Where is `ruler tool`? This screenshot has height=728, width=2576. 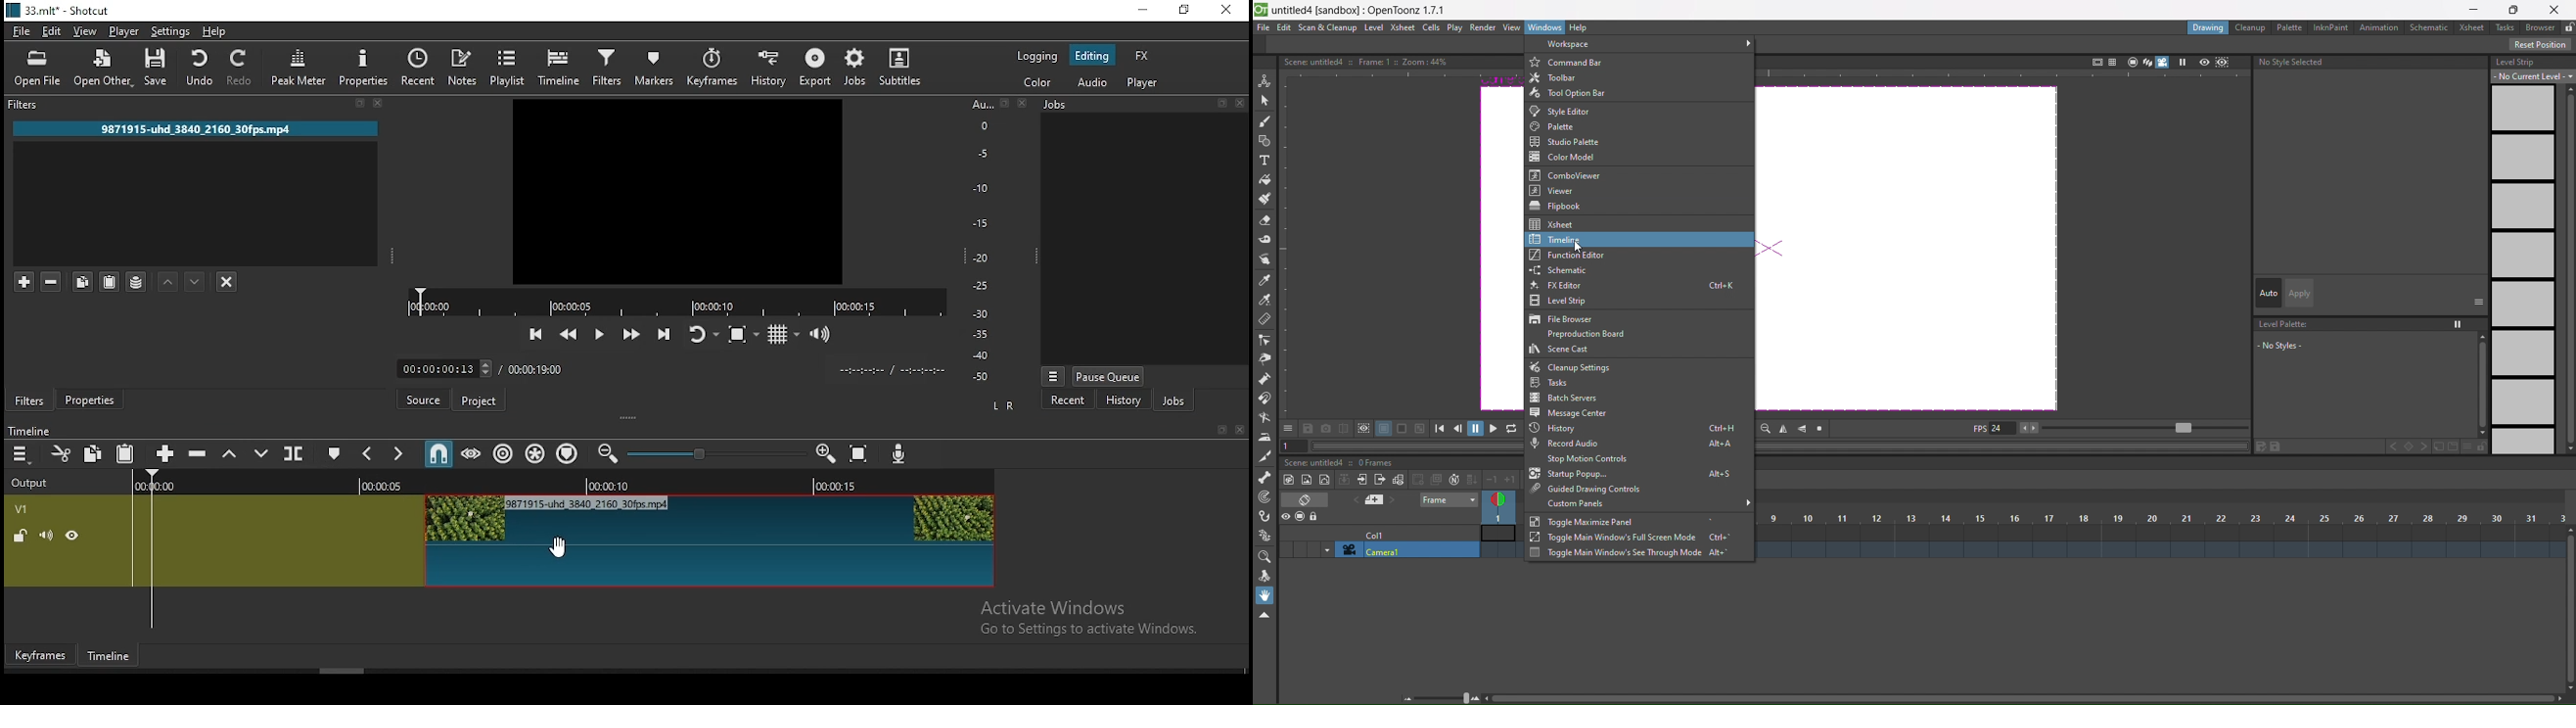
ruler tool is located at coordinates (1263, 319).